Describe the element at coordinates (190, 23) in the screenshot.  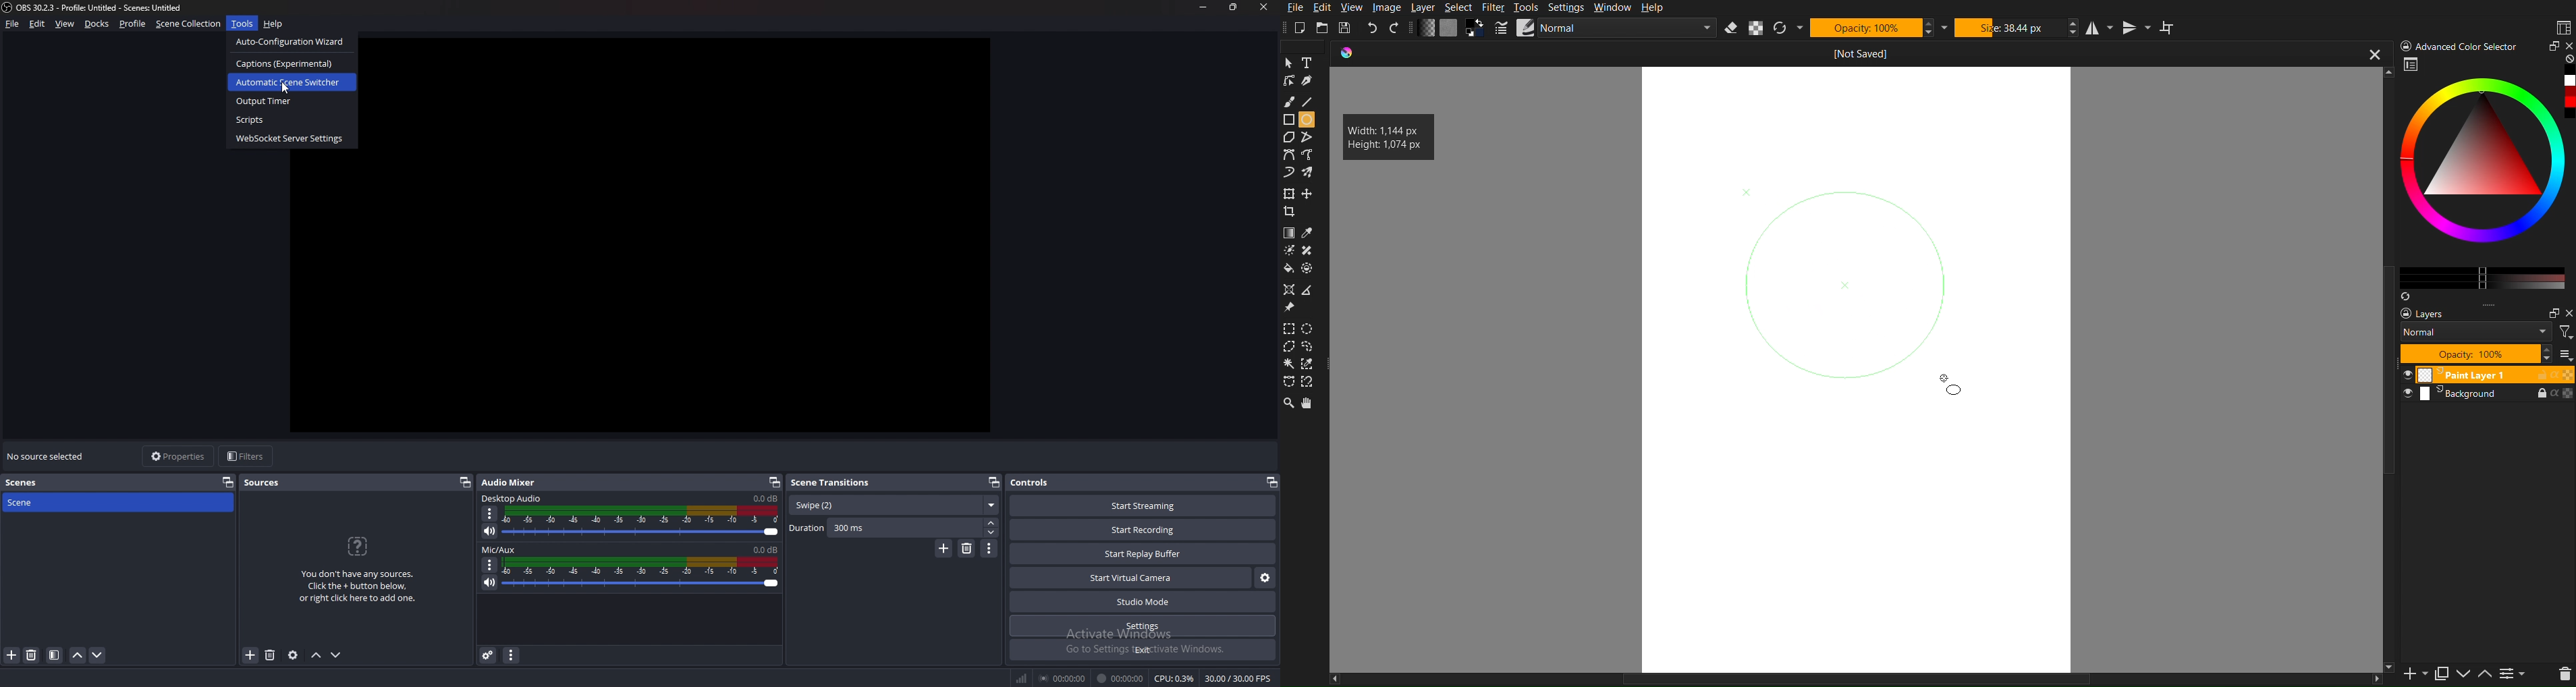
I see `scene collection` at that location.